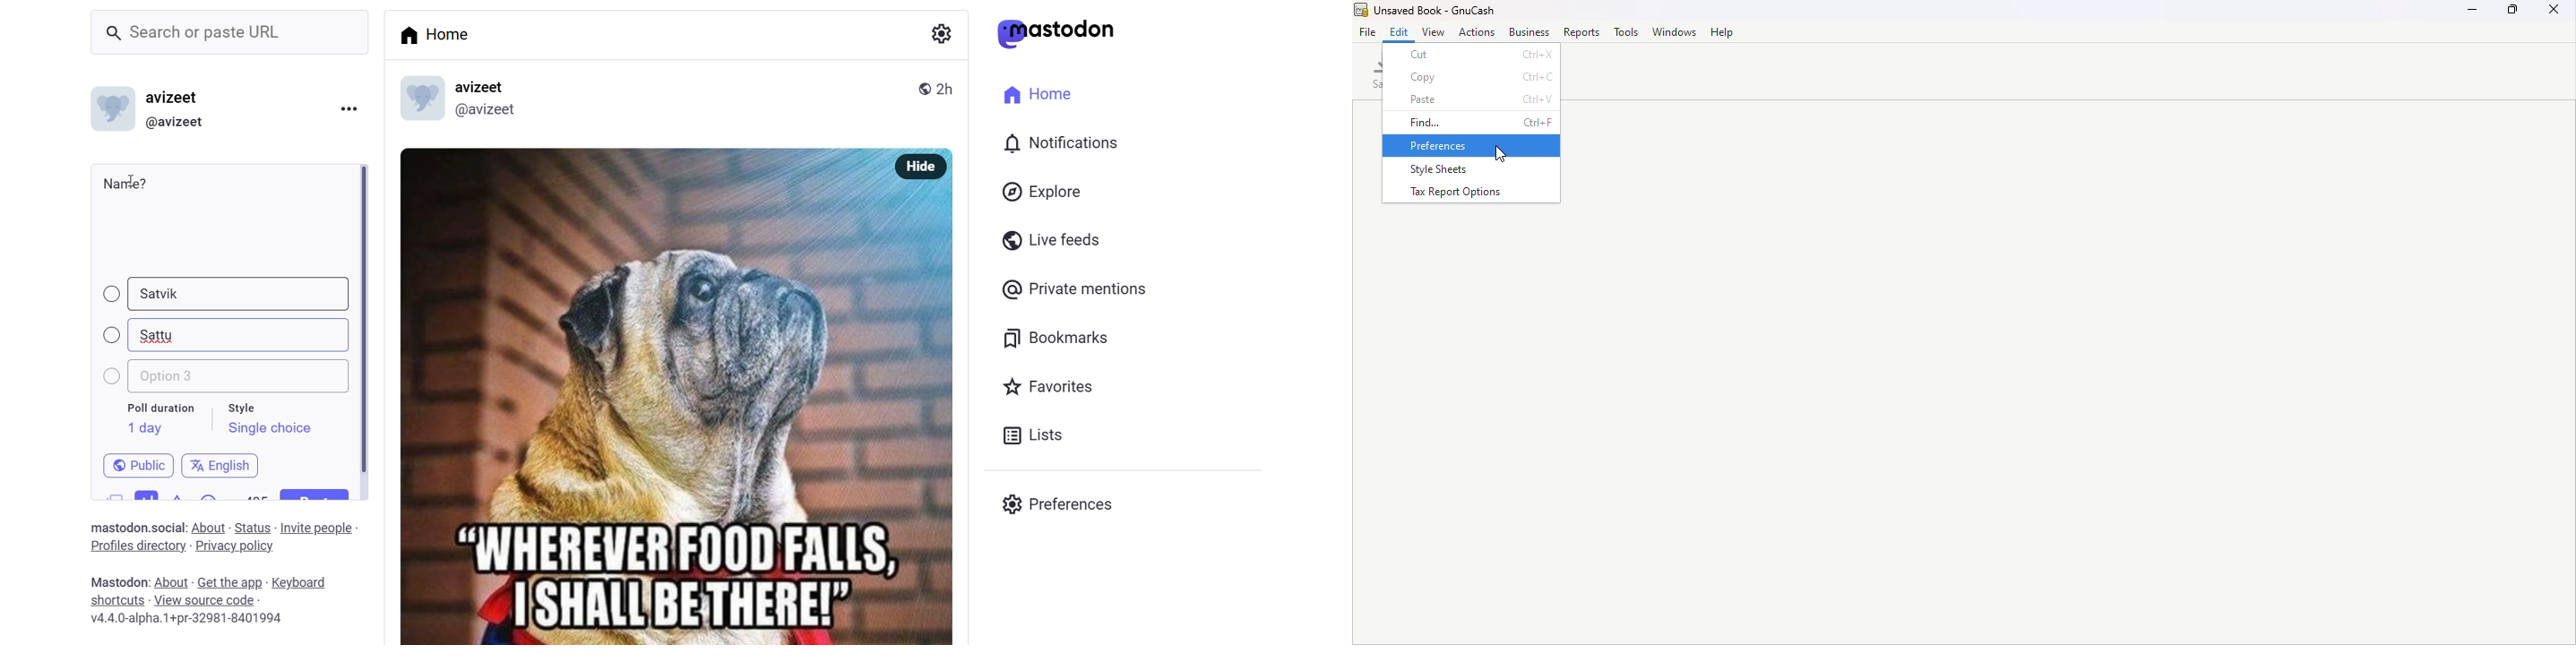 Image resolution: width=2576 pixels, height=672 pixels. What do you see at coordinates (176, 99) in the screenshot?
I see `avizeet` at bounding box center [176, 99].